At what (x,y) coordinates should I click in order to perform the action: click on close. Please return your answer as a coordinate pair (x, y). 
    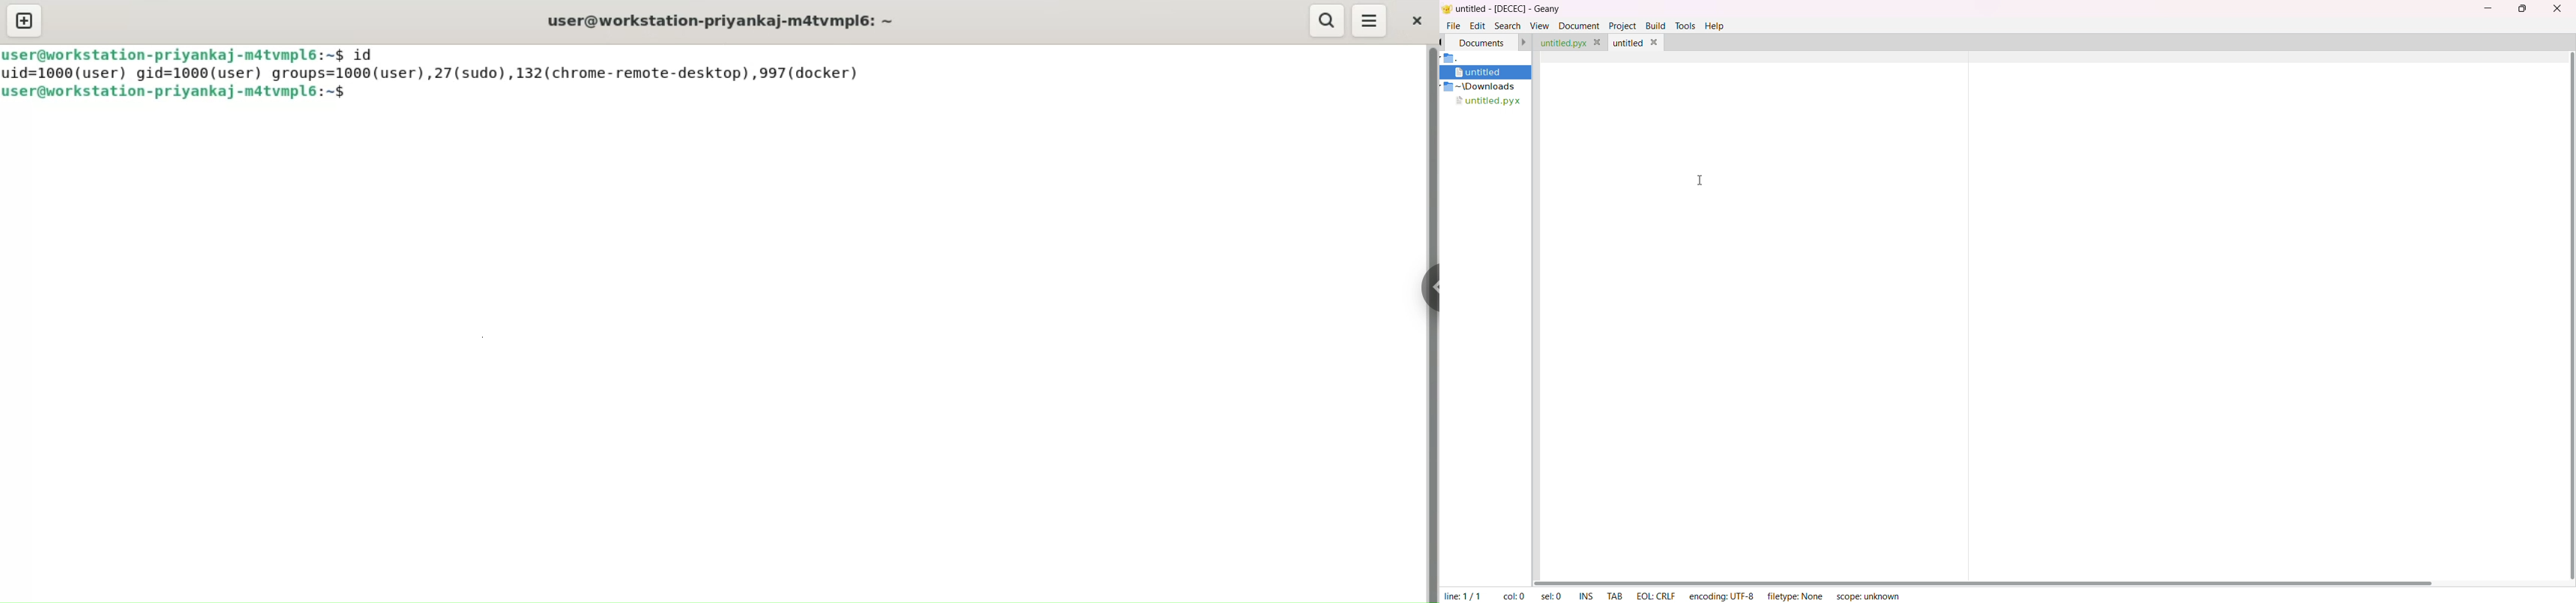
    Looking at the image, I should click on (1419, 21).